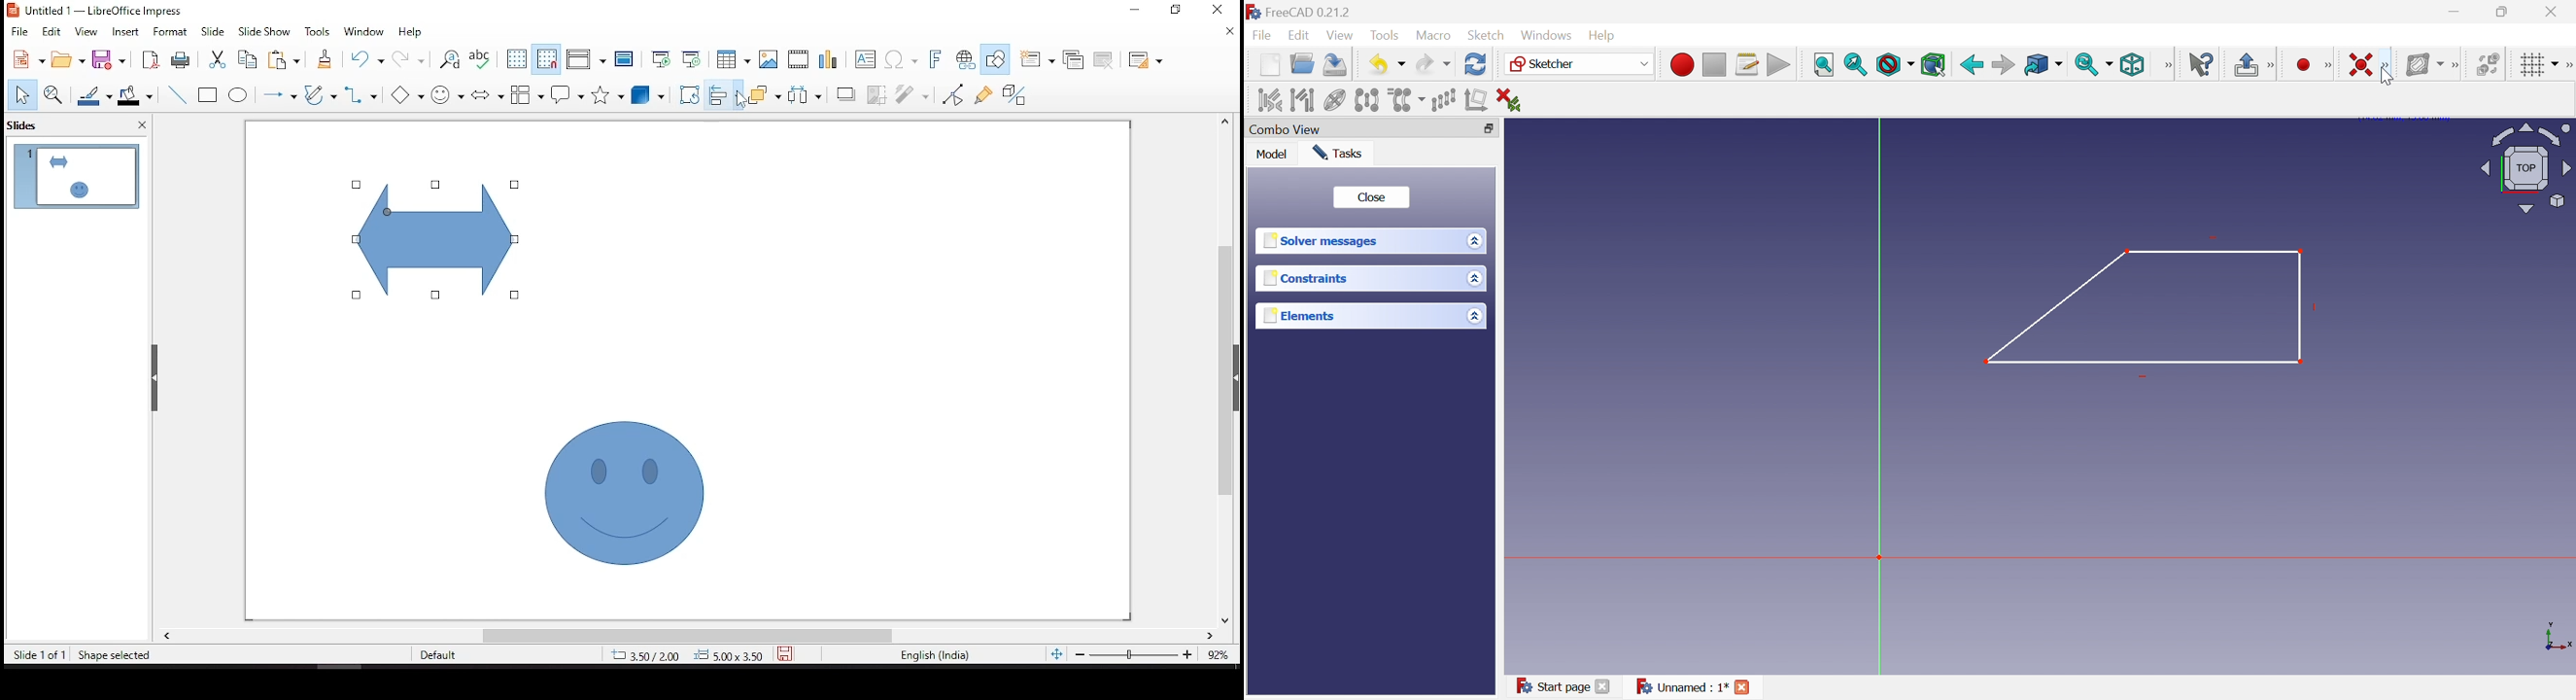 This screenshot has height=700, width=2576. Describe the element at coordinates (96, 95) in the screenshot. I see `line color` at that location.